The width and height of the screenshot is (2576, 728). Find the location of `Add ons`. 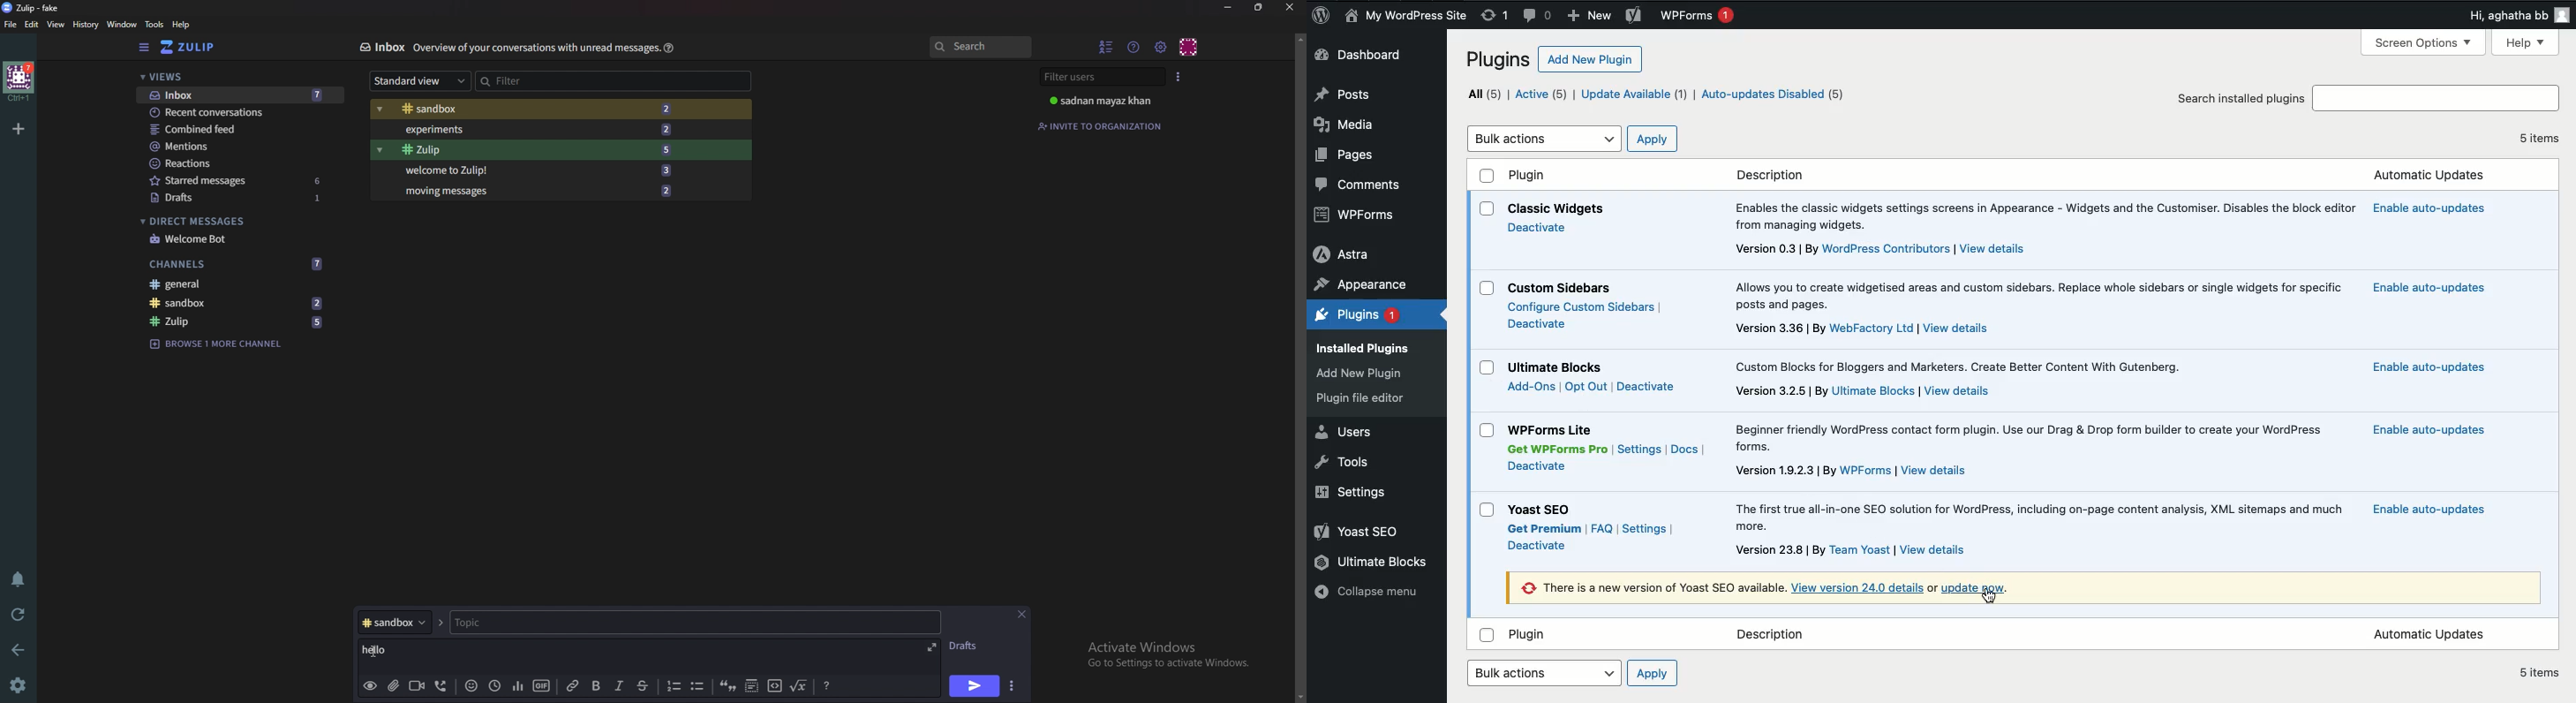

Add ons is located at coordinates (1531, 388).